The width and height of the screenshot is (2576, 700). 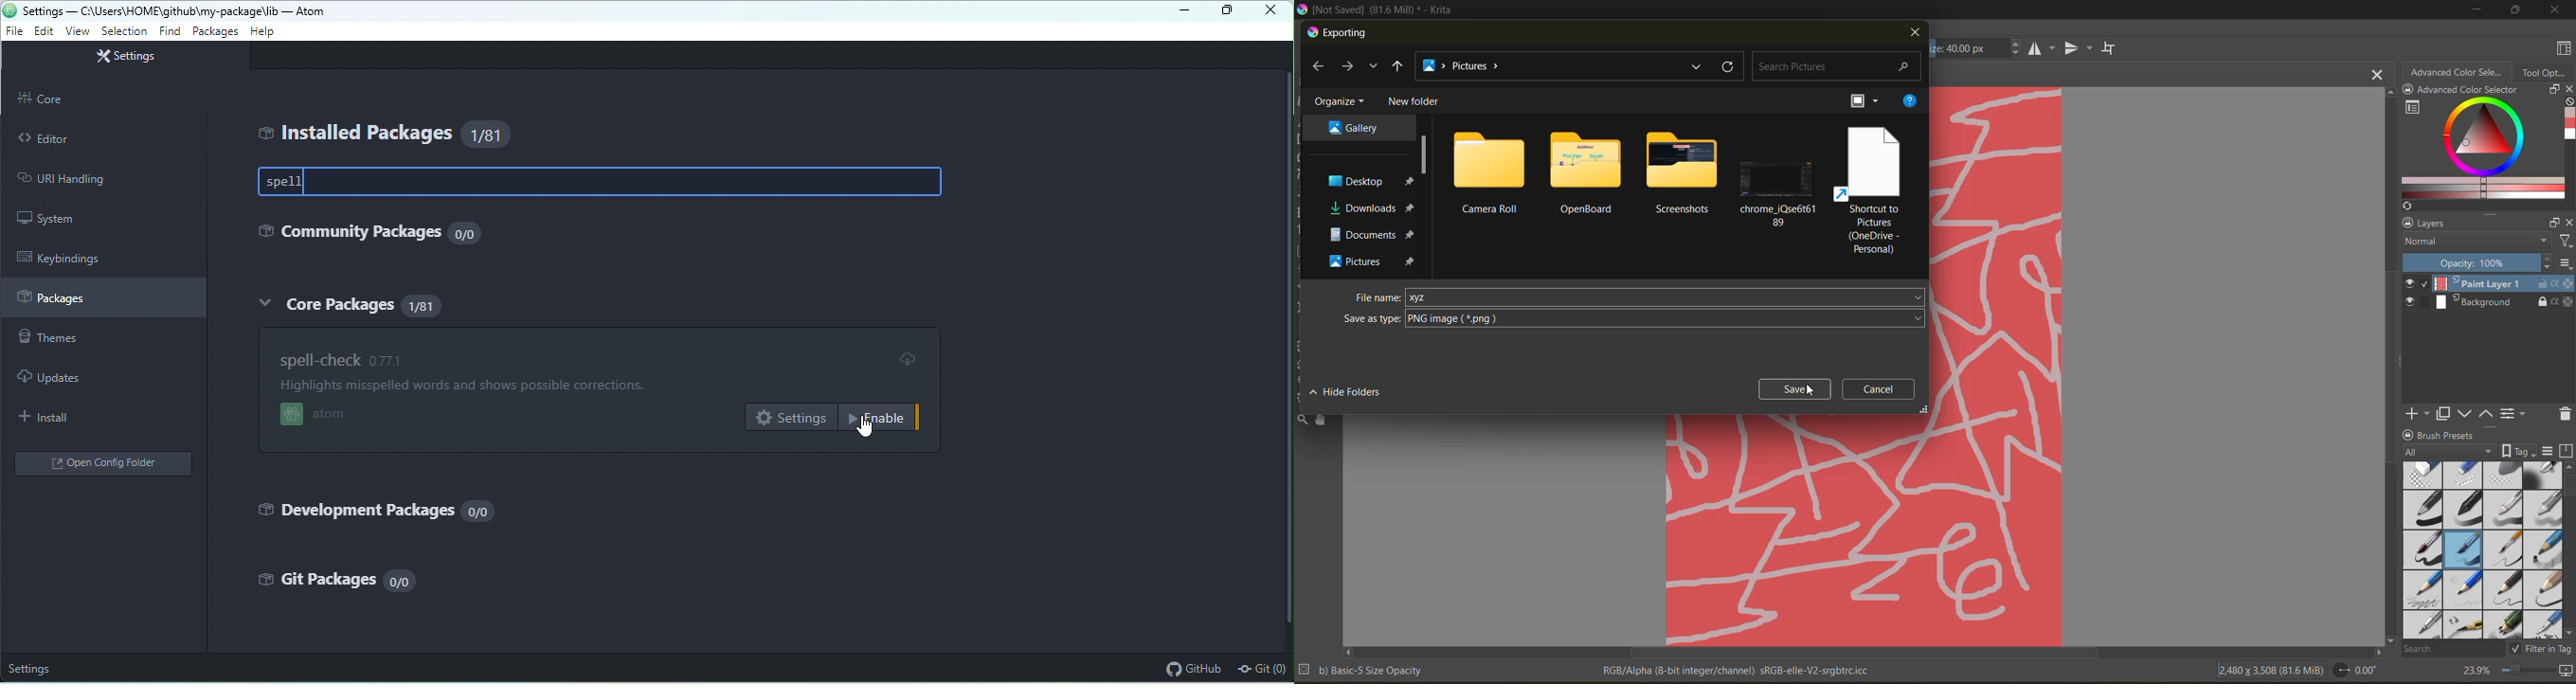 I want to click on save as type, so click(x=1372, y=319).